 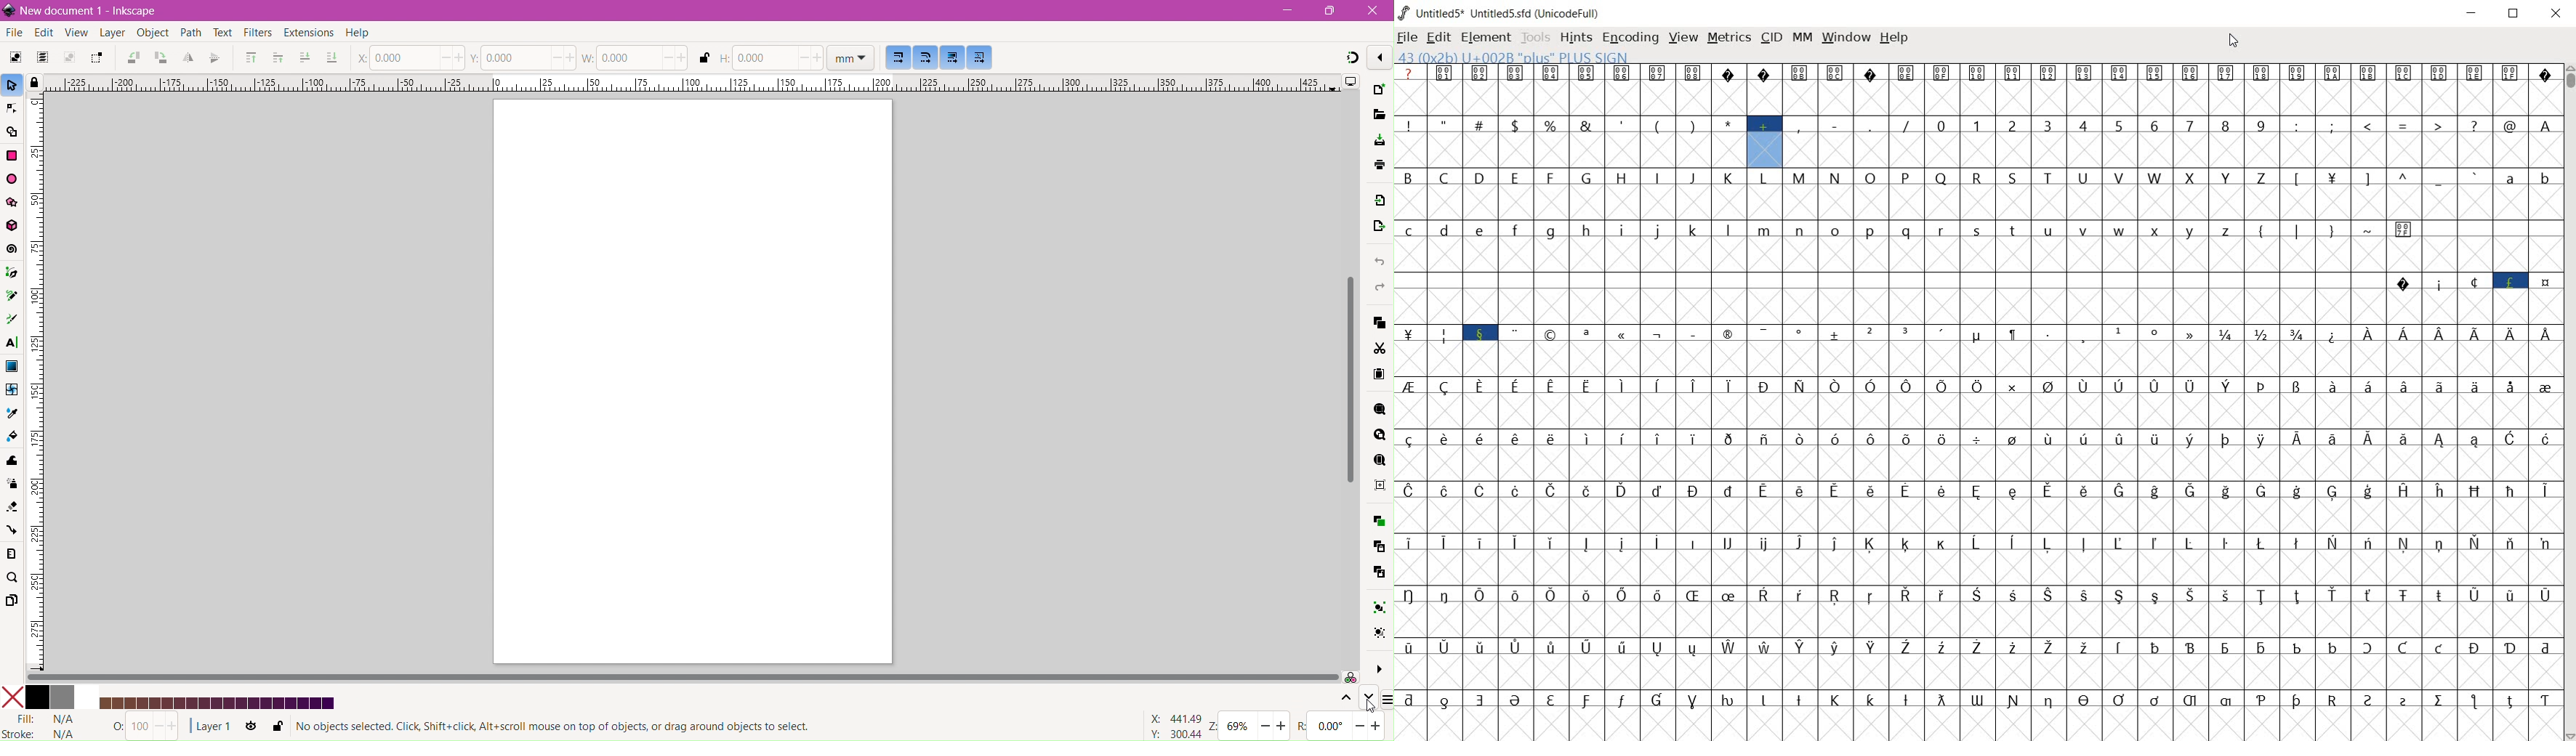 I want to click on Zoom Selection, so click(x=1377, y=410).